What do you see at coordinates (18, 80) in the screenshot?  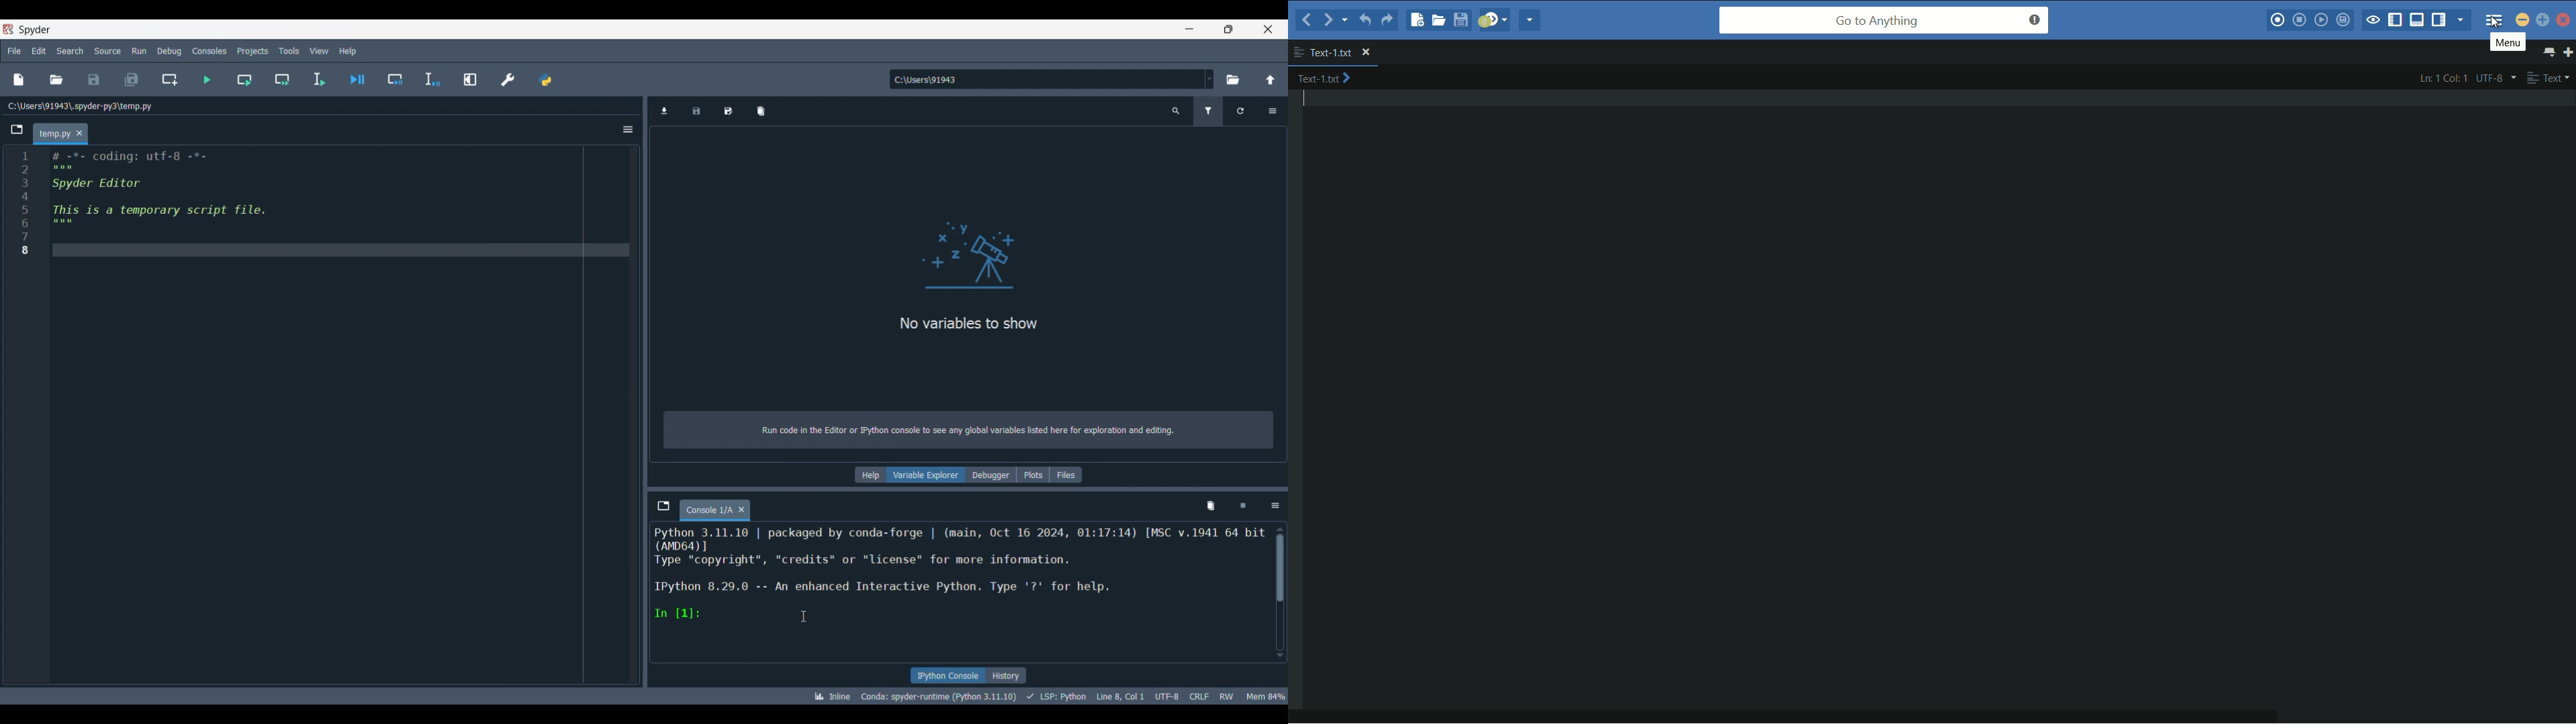 I see `New file` at bounding box center [18, 80].